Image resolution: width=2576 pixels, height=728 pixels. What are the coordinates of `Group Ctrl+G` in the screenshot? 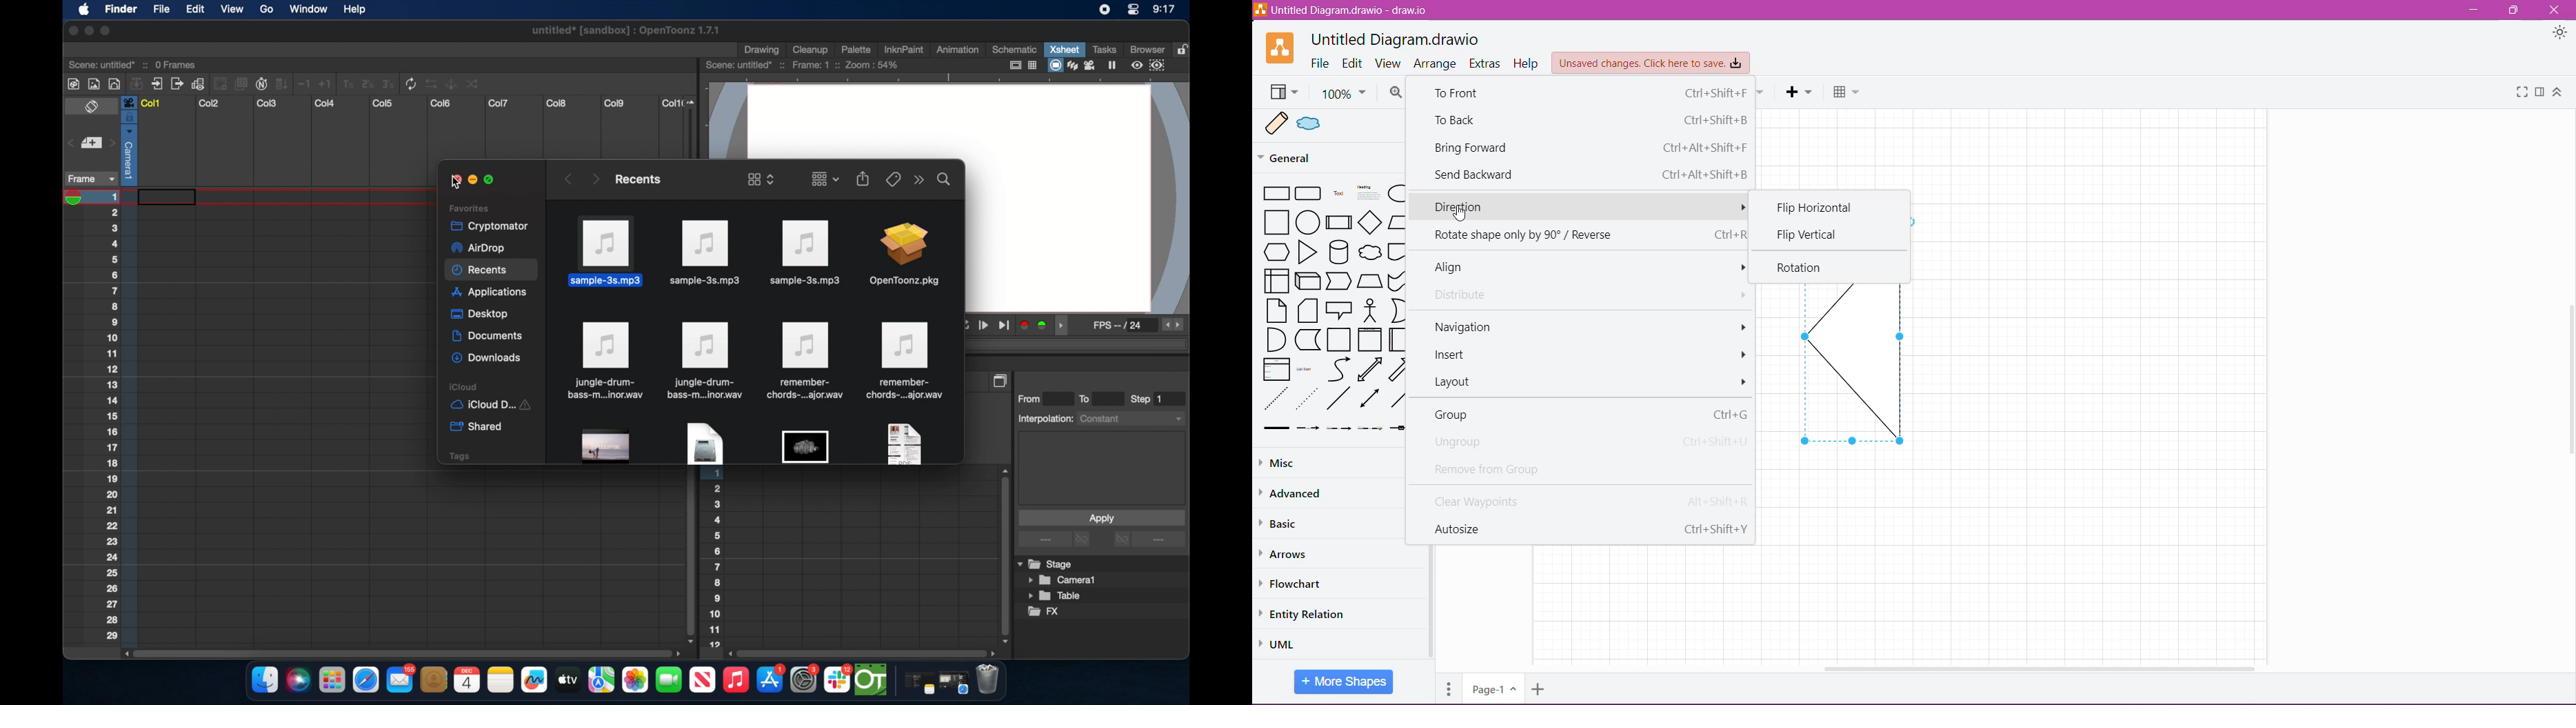 It's located at (1588, 415).